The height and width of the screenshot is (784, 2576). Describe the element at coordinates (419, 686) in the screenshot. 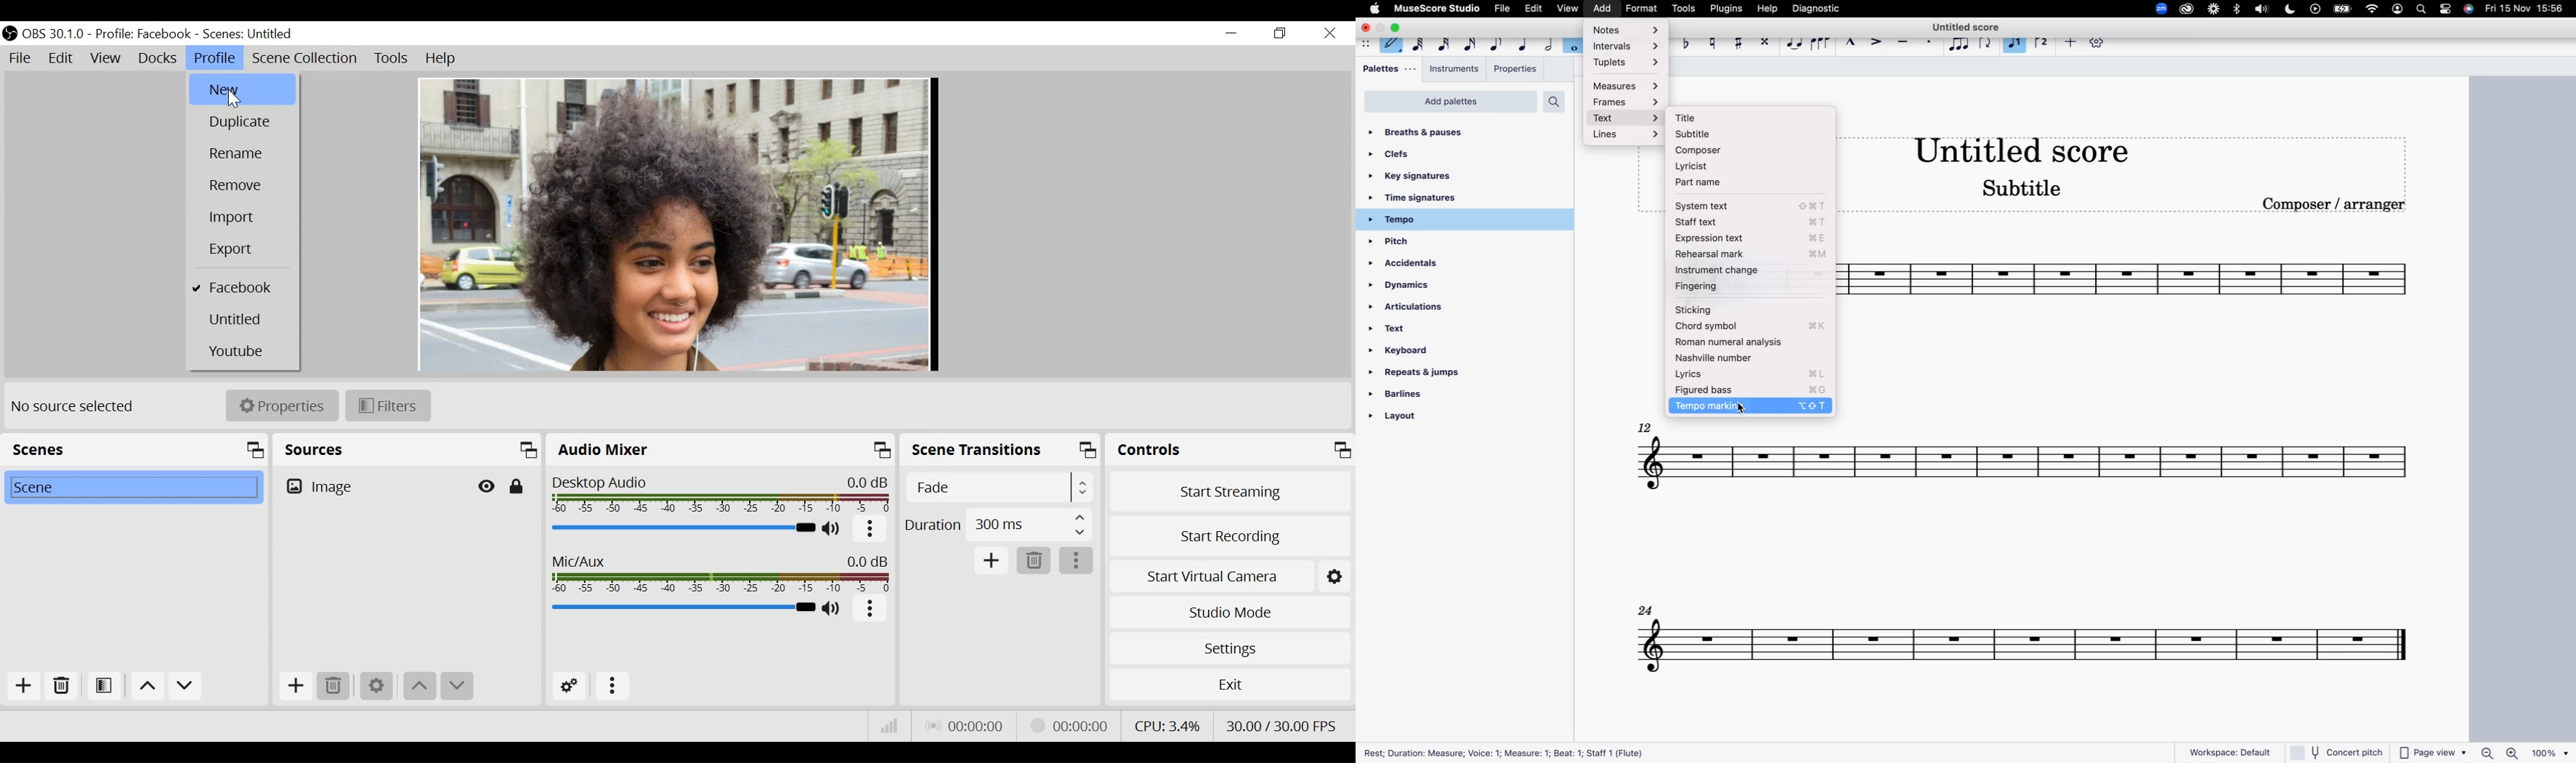

I see `Move up` at that location.